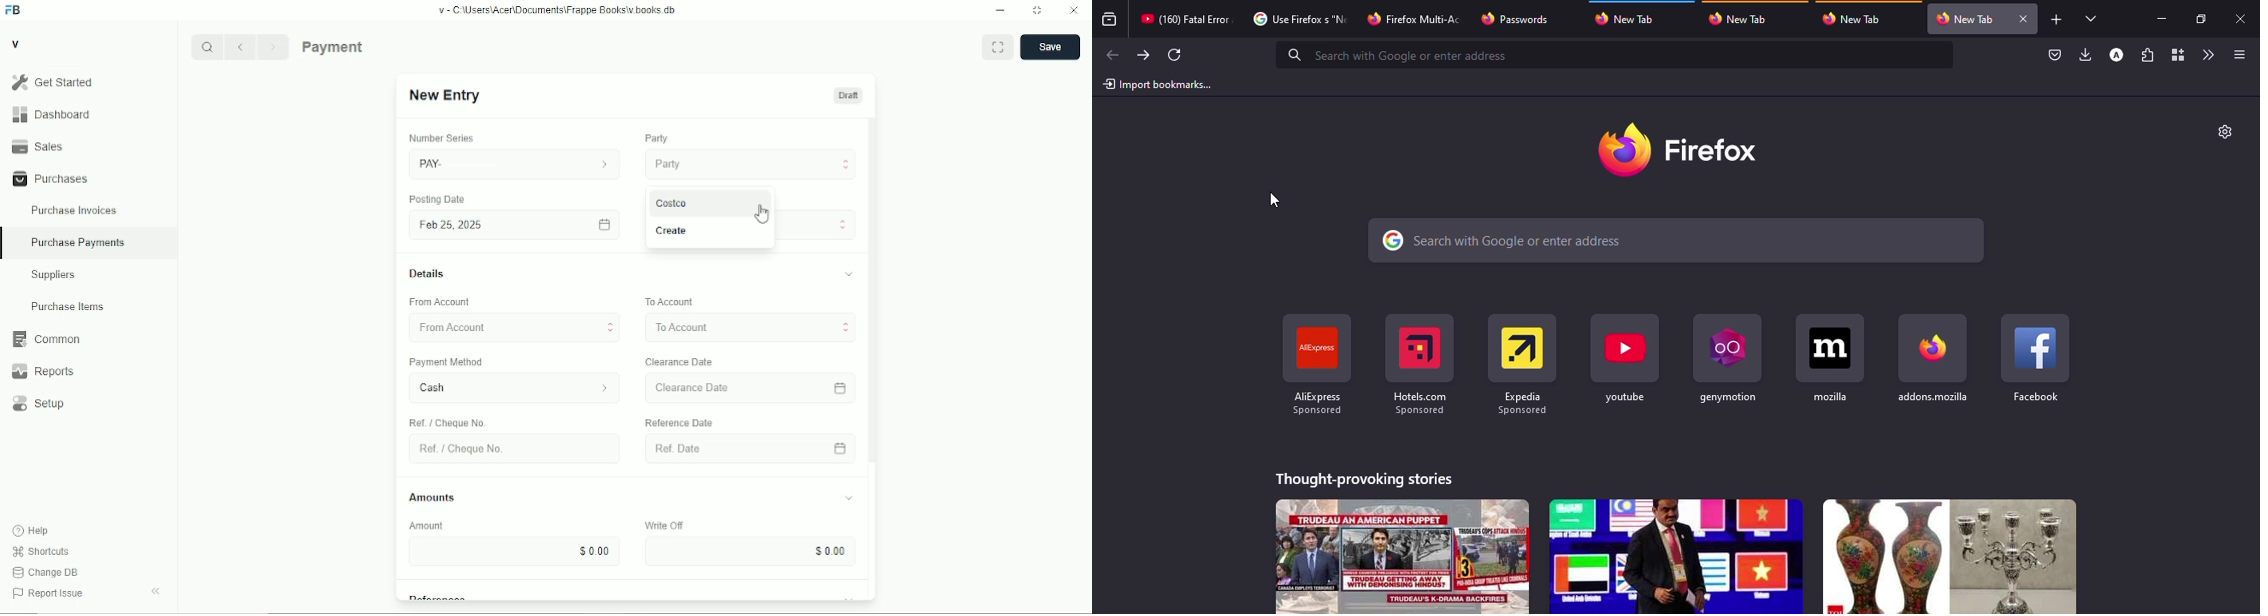 This screenshot has width=2268, height=616. I want to click on Common, so click(89, 339).